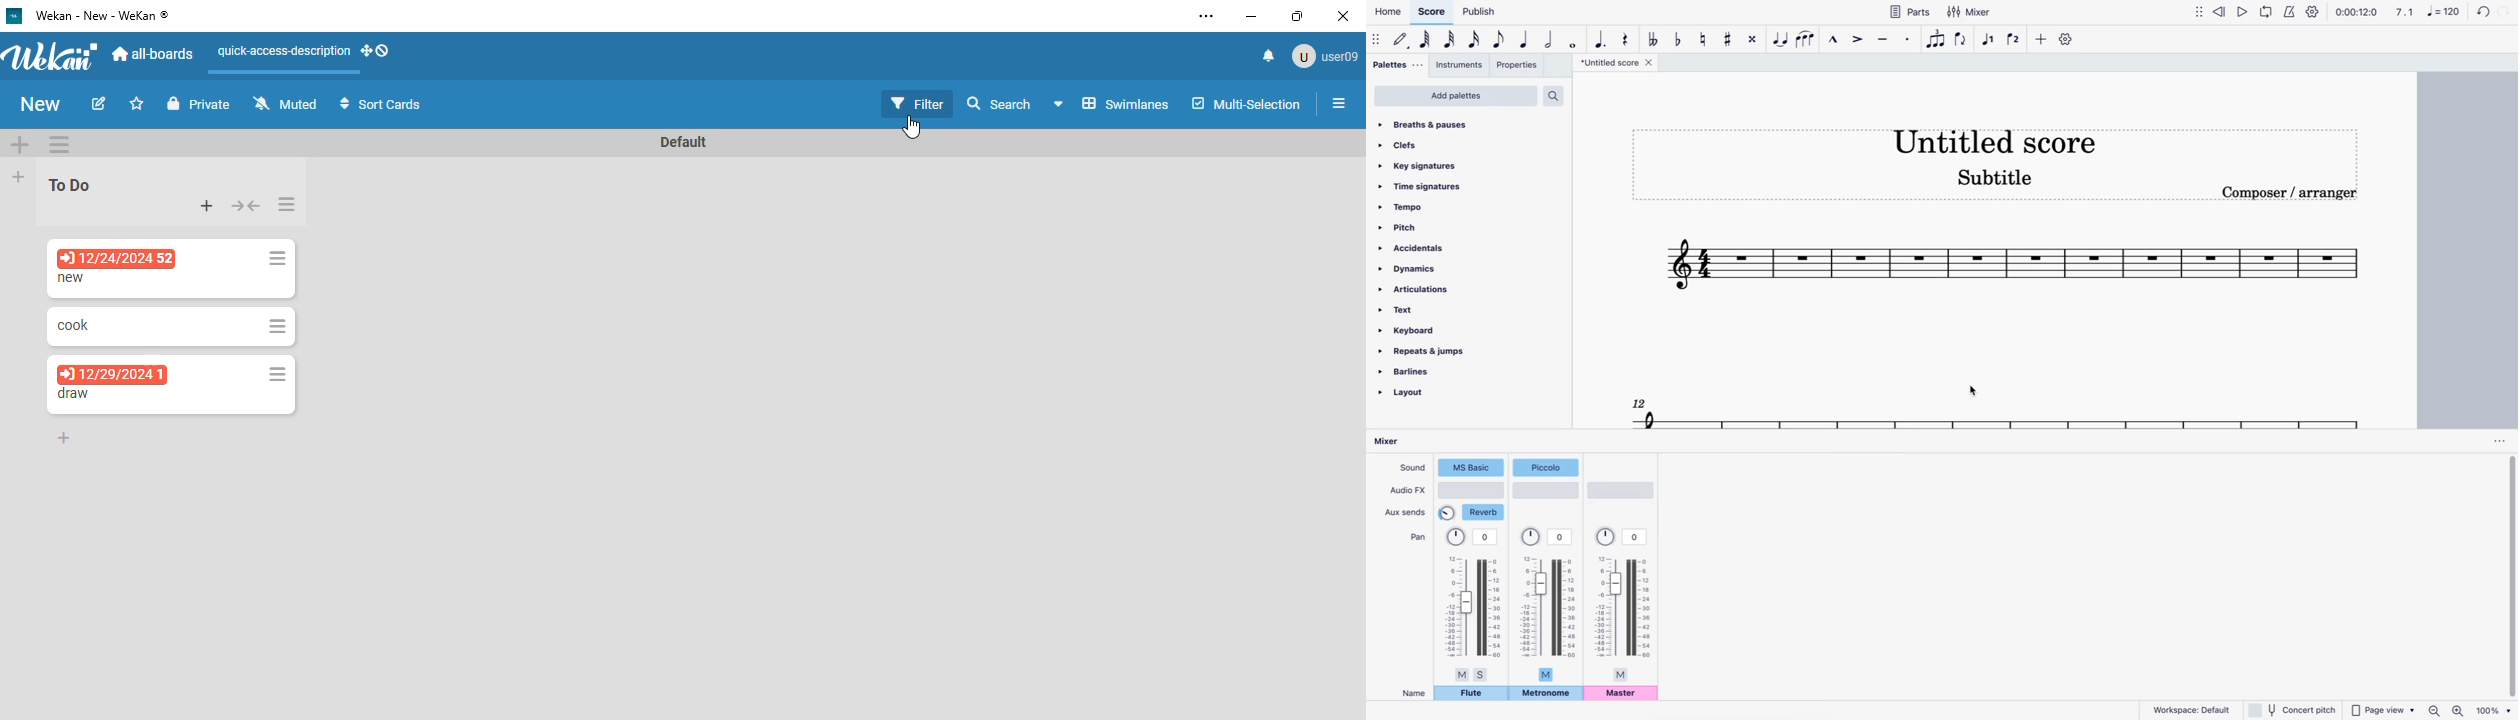 The height and width of the screenshot is (728, 2520). I want to click on mixer, so click(1393, 442).